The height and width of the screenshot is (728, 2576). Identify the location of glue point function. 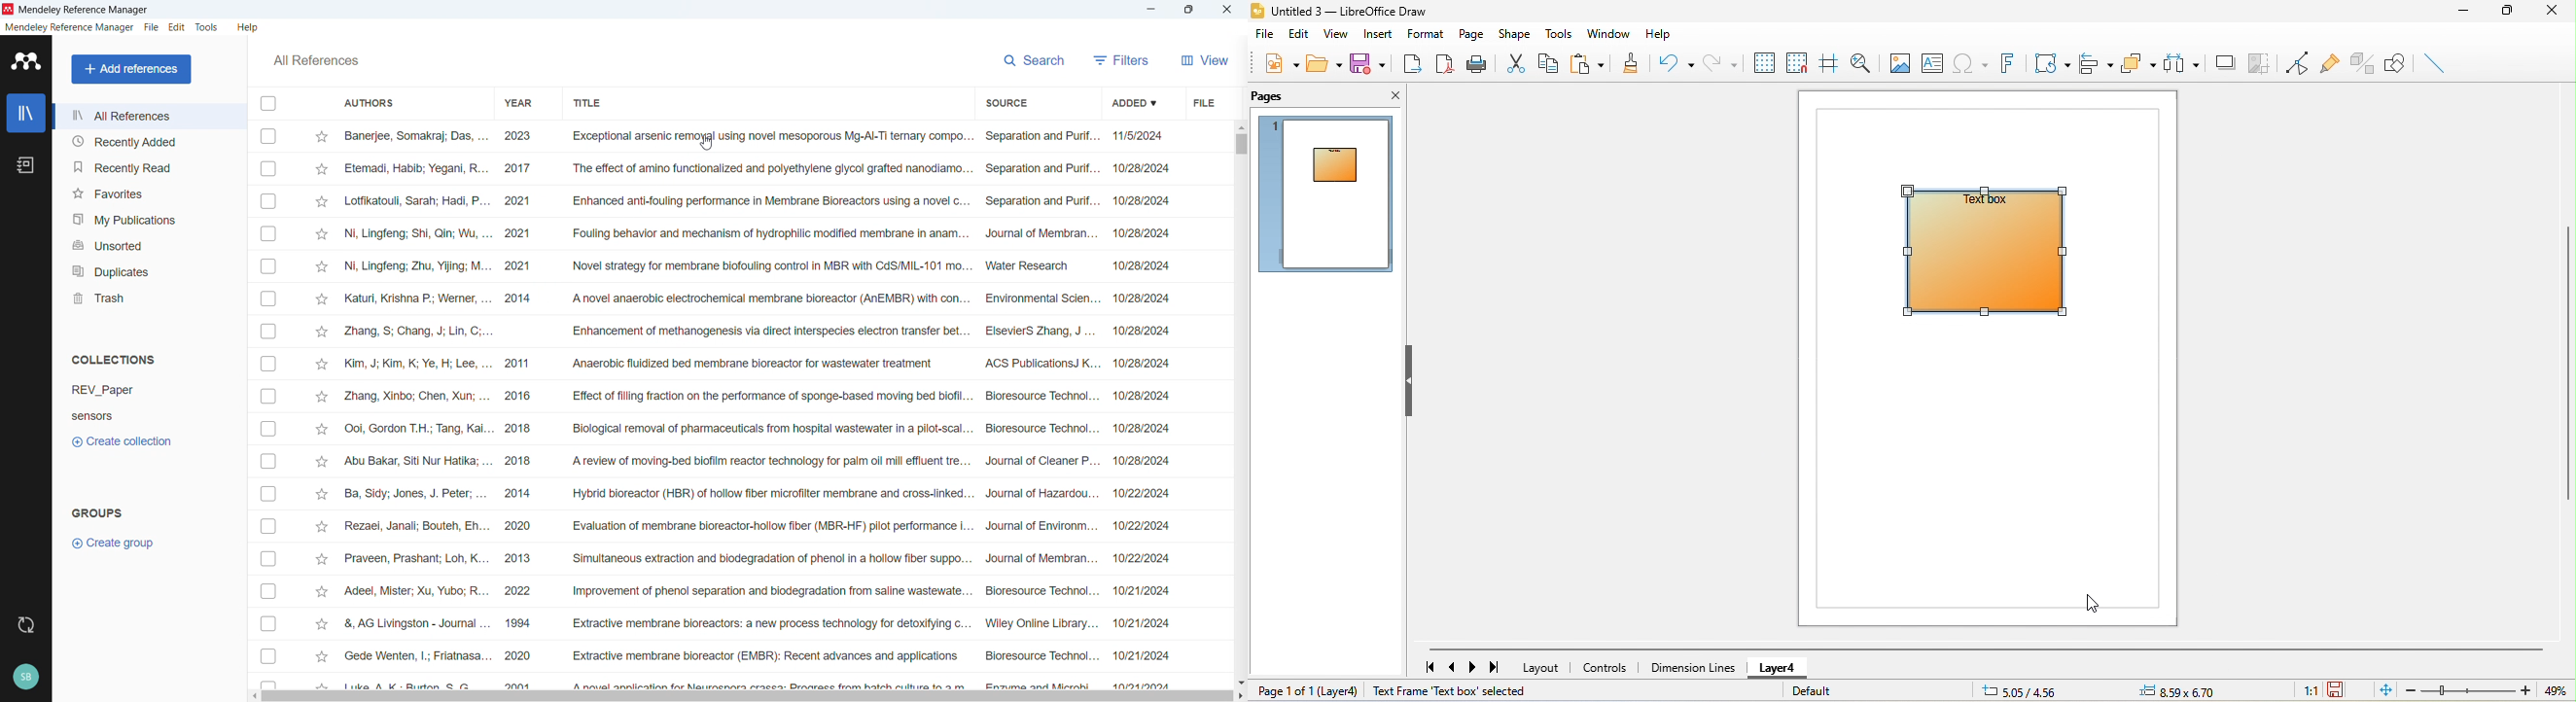
(2329, 61).